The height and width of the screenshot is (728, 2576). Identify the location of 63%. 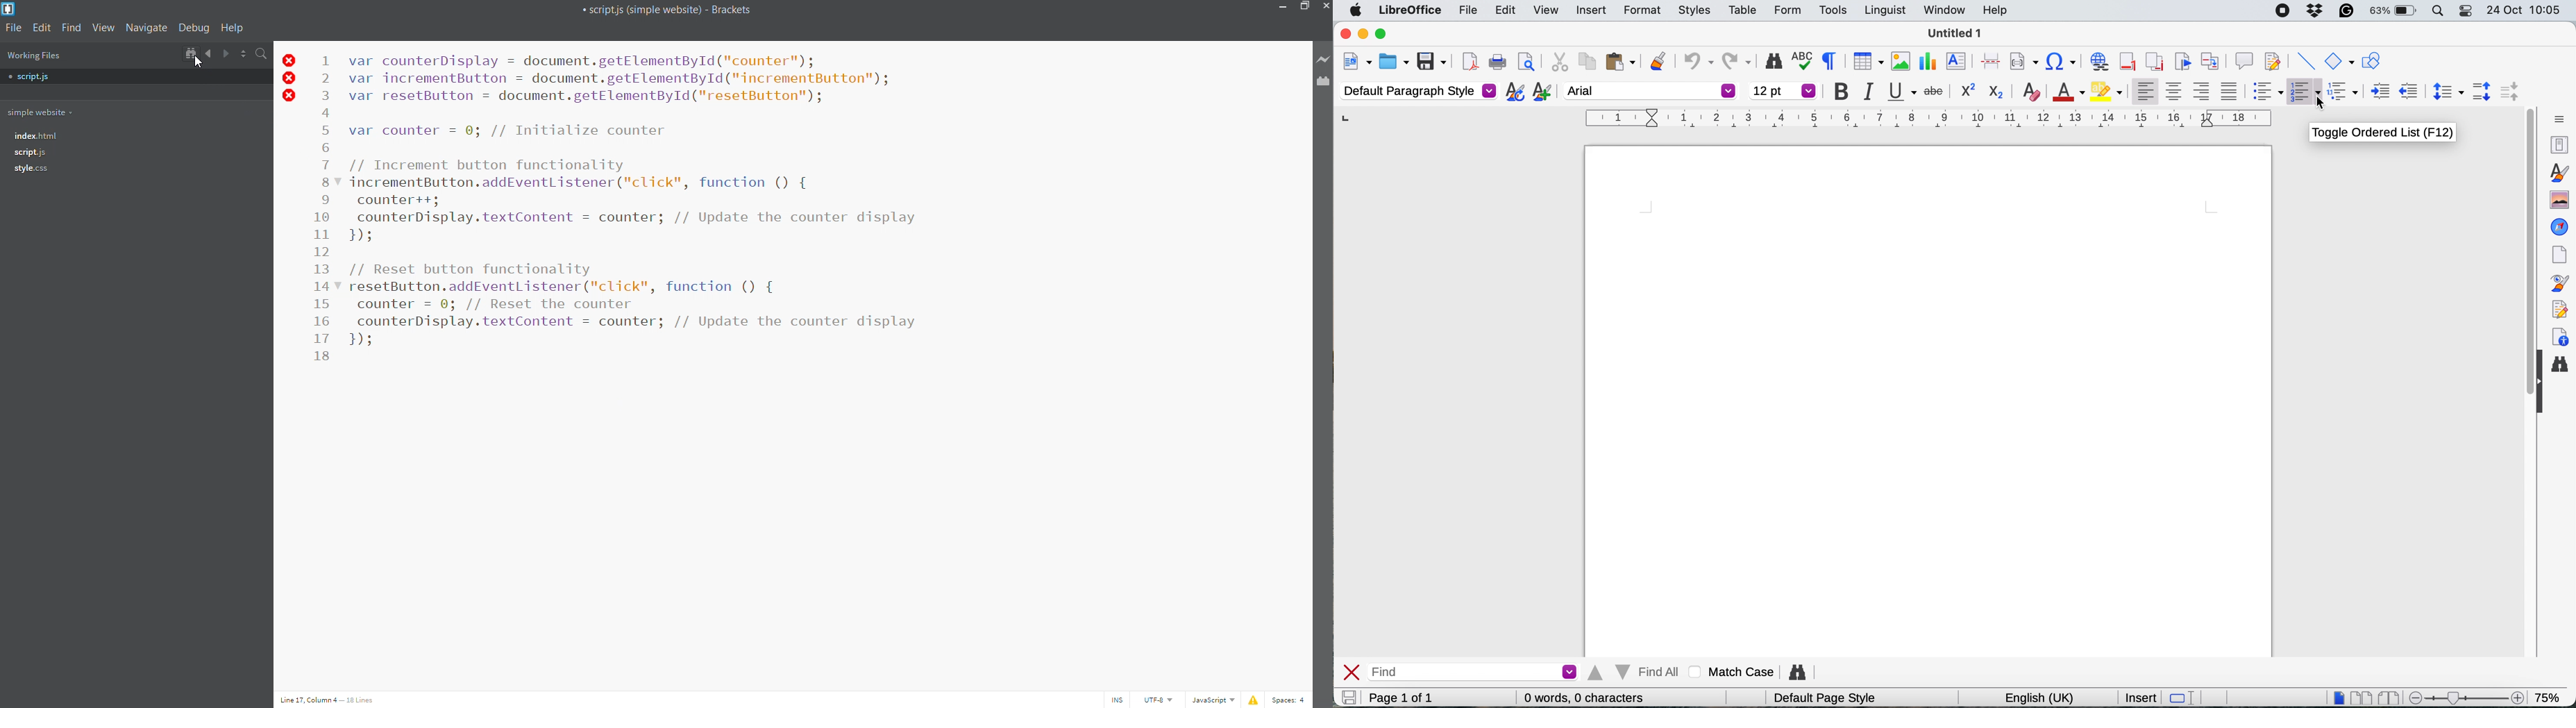
(2394, 12).